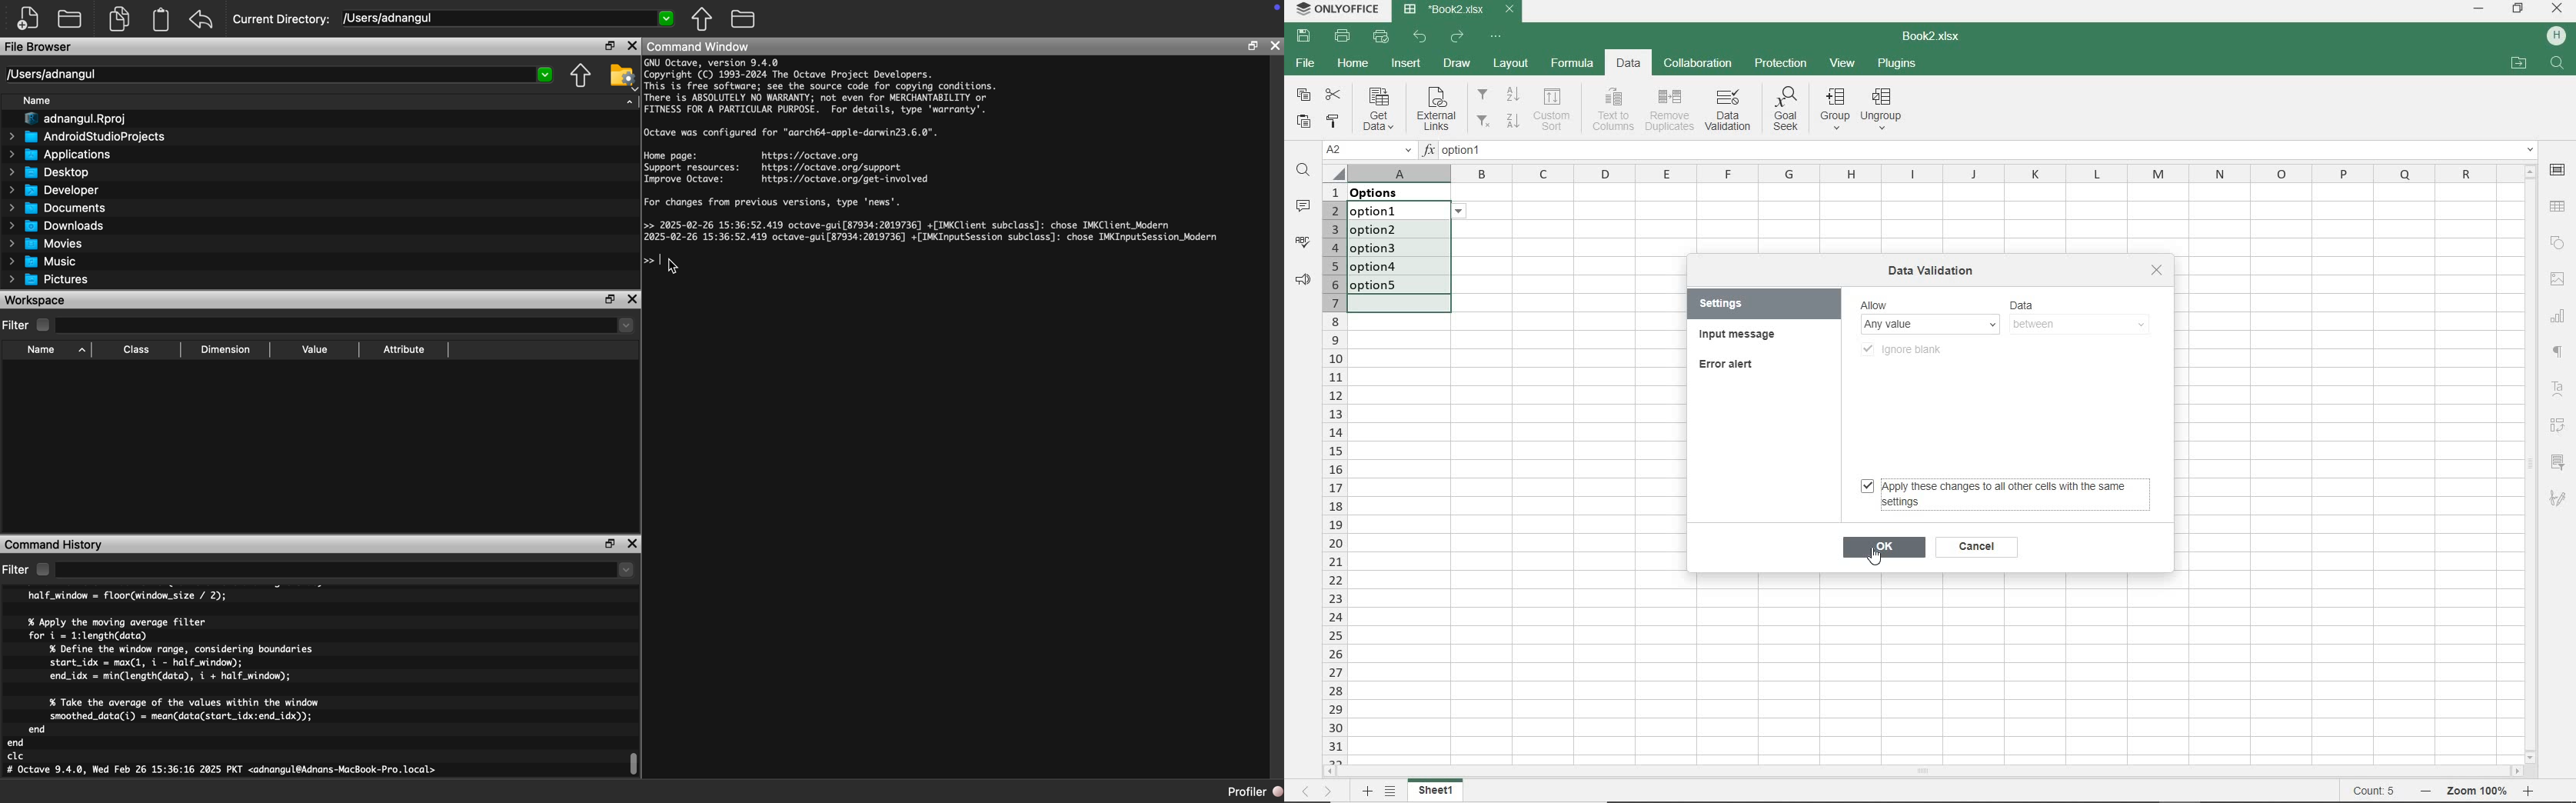 This screenshot has height=812, width=2576. Describe the element at coordinates (1875, 561) in the screenshot. I see `Cursor` at that location.